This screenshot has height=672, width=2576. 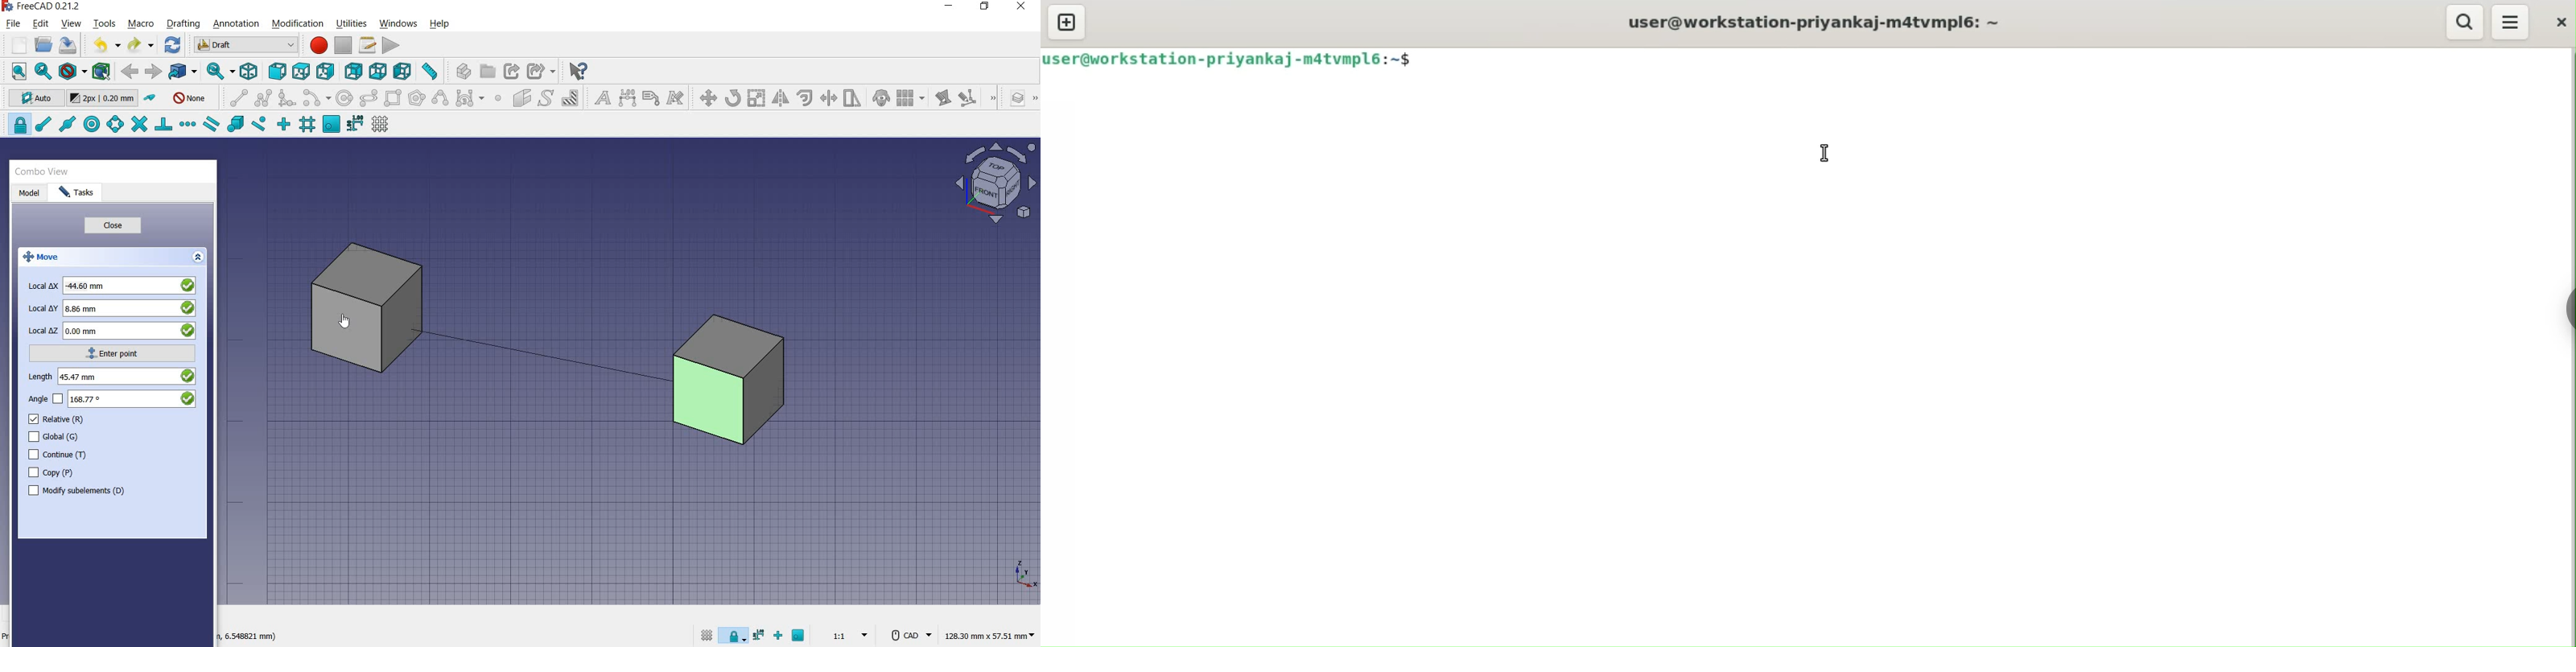 I want to click on forward, so click(x=153, y=72).